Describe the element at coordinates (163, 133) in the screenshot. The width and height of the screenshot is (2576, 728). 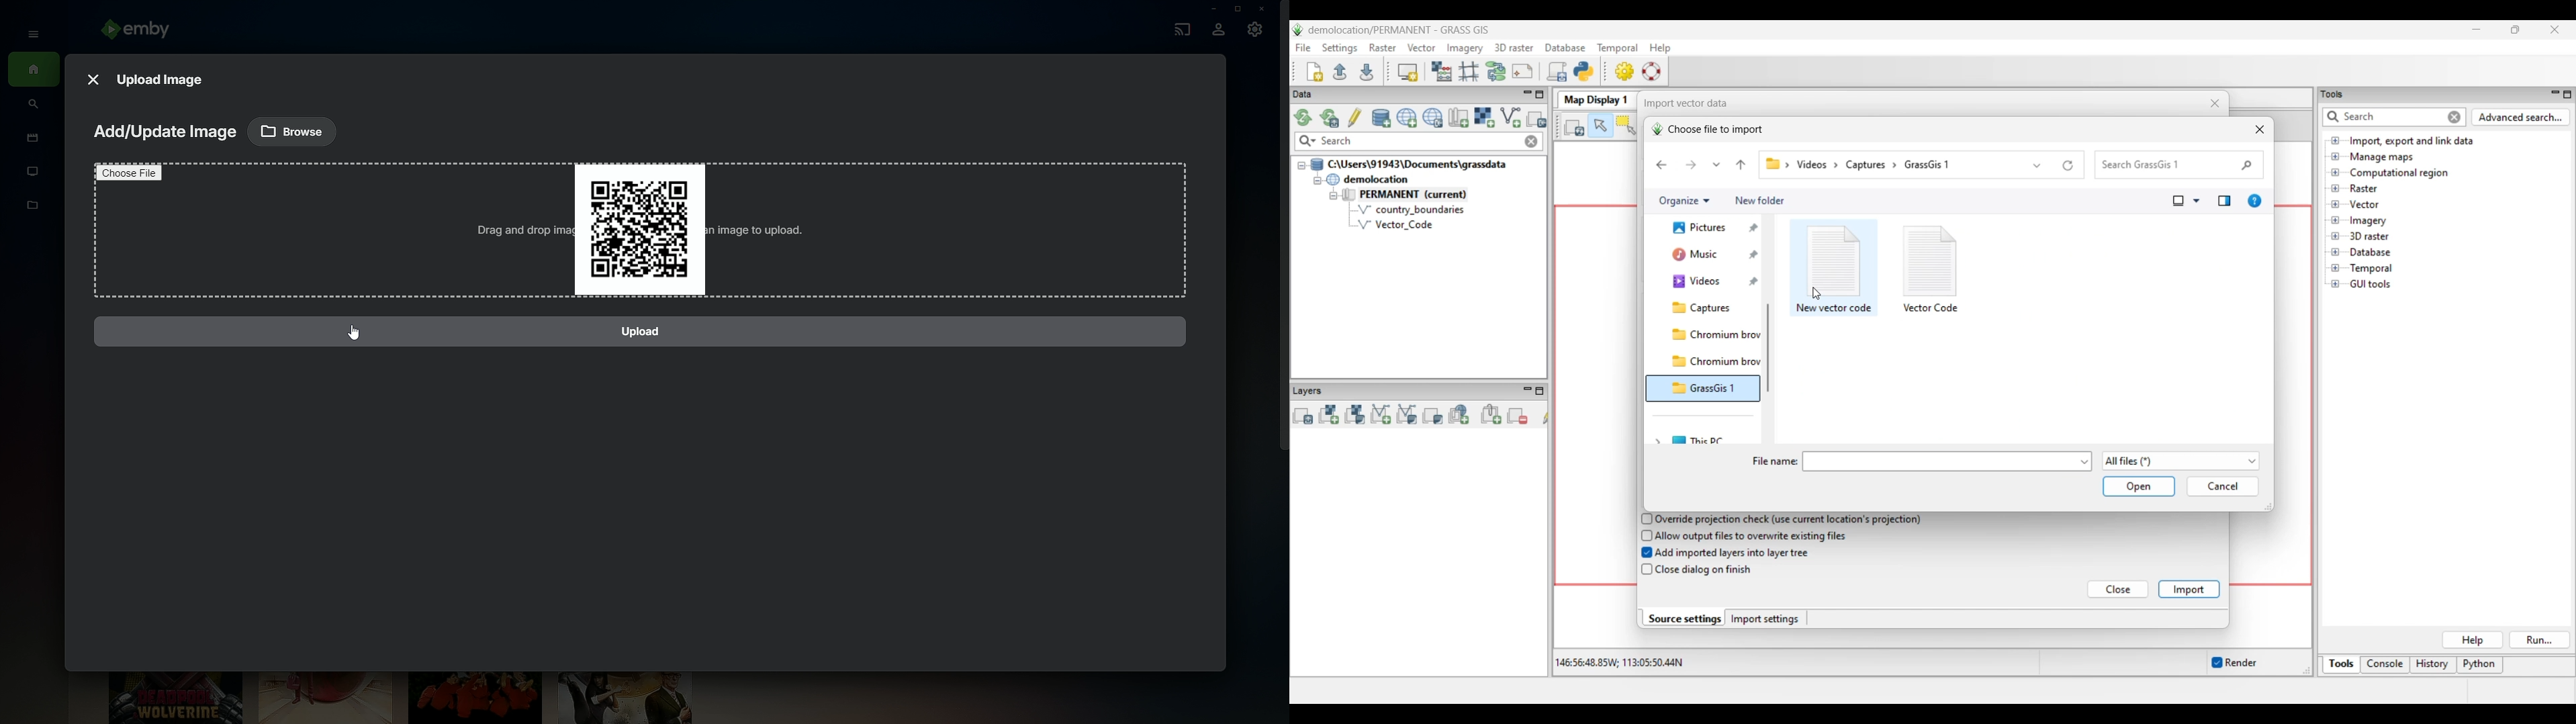
I see `Add/Update Image` at that location.